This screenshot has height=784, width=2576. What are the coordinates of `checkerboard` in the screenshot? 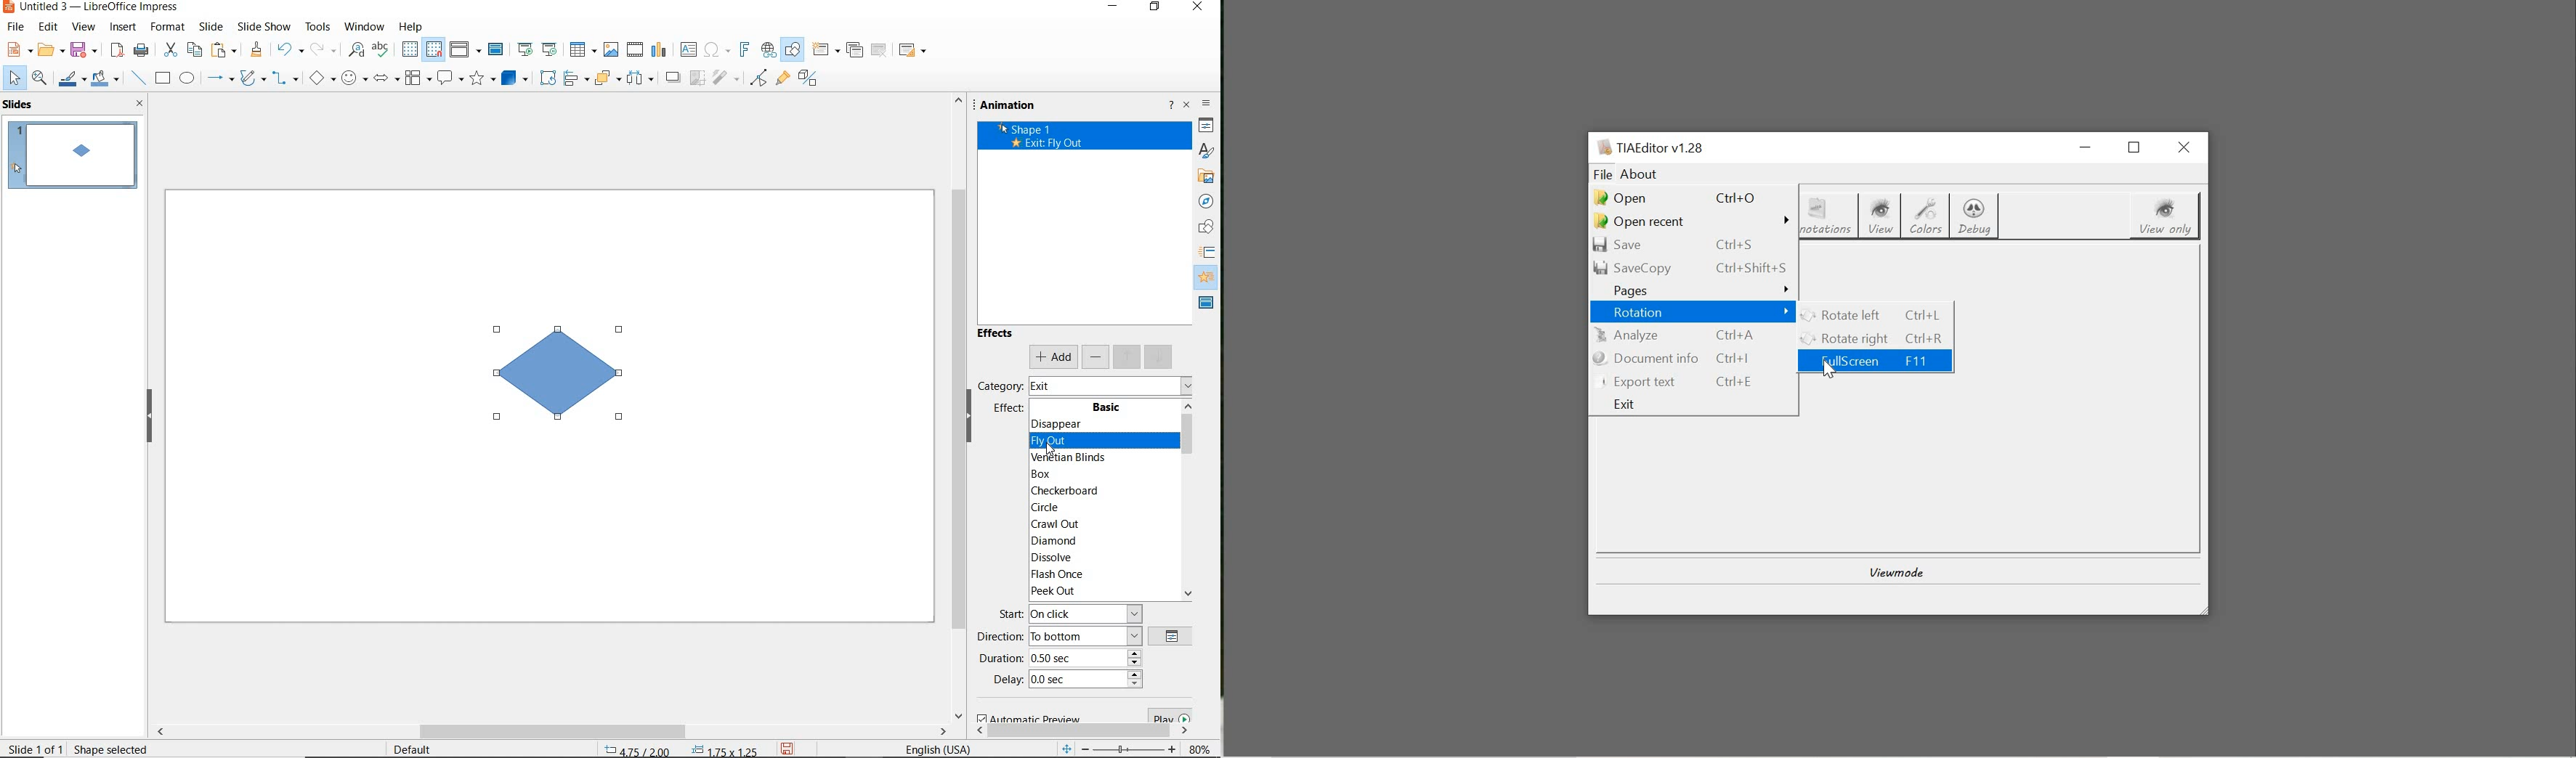 It's located at (1099, 492).